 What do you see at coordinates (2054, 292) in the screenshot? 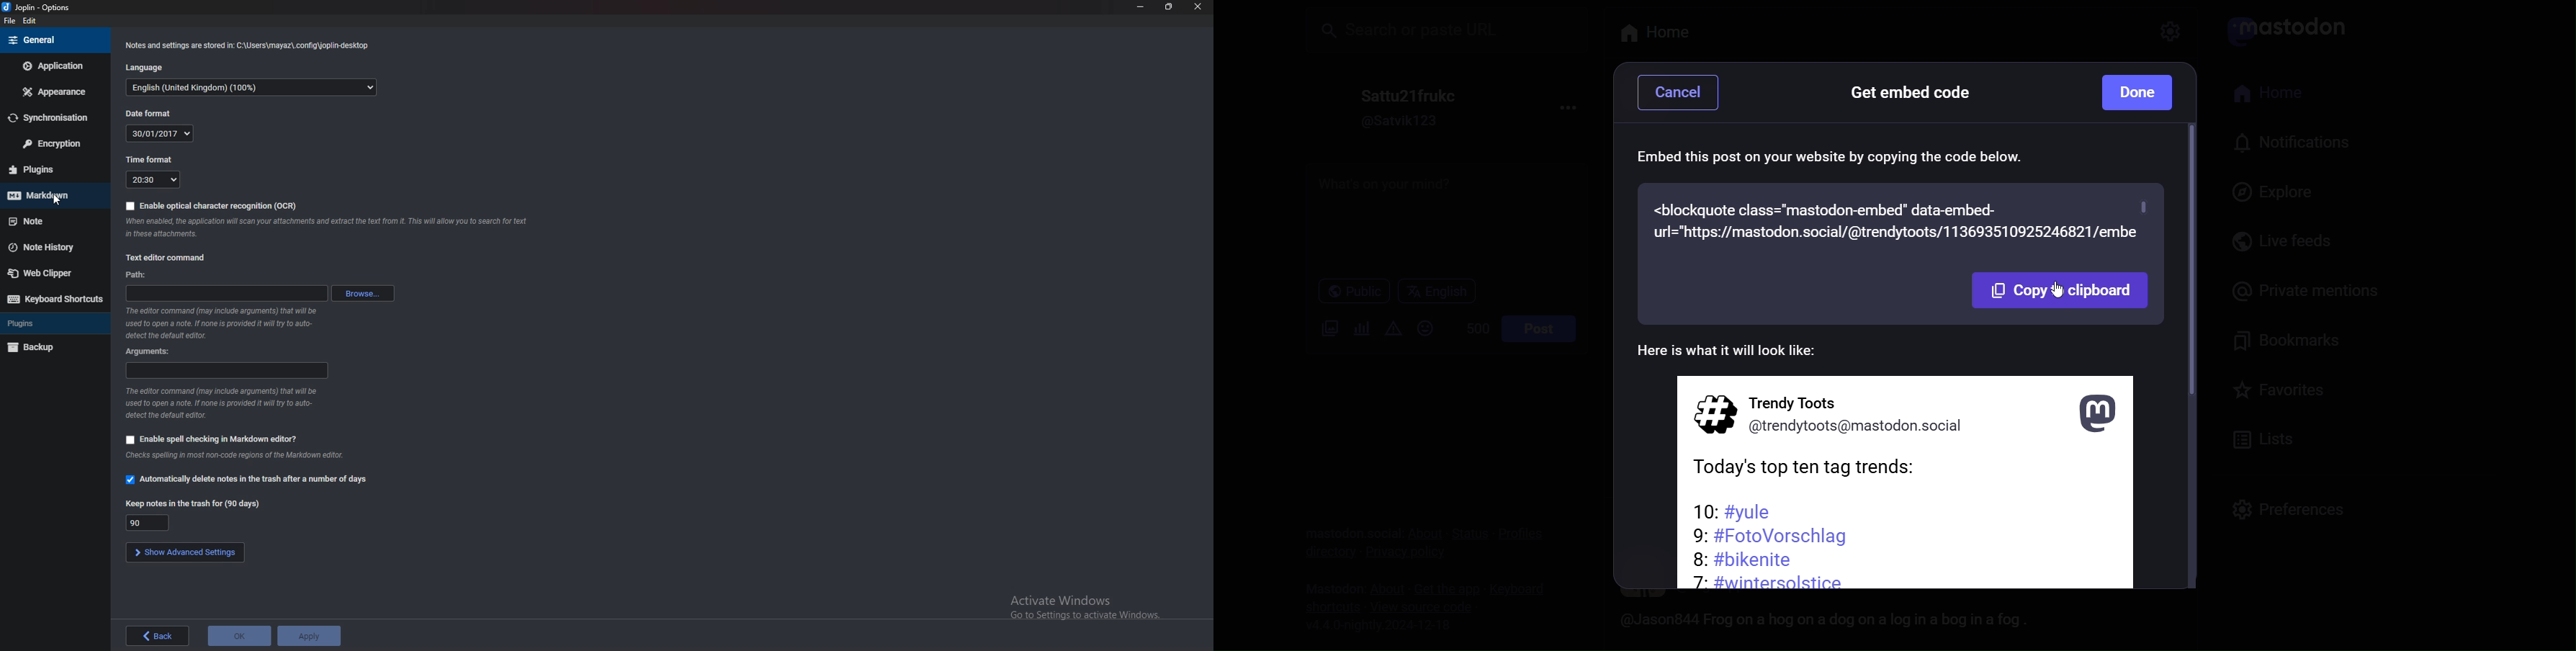
I see `copy to clipboard` at bounding box center [2054, 292].